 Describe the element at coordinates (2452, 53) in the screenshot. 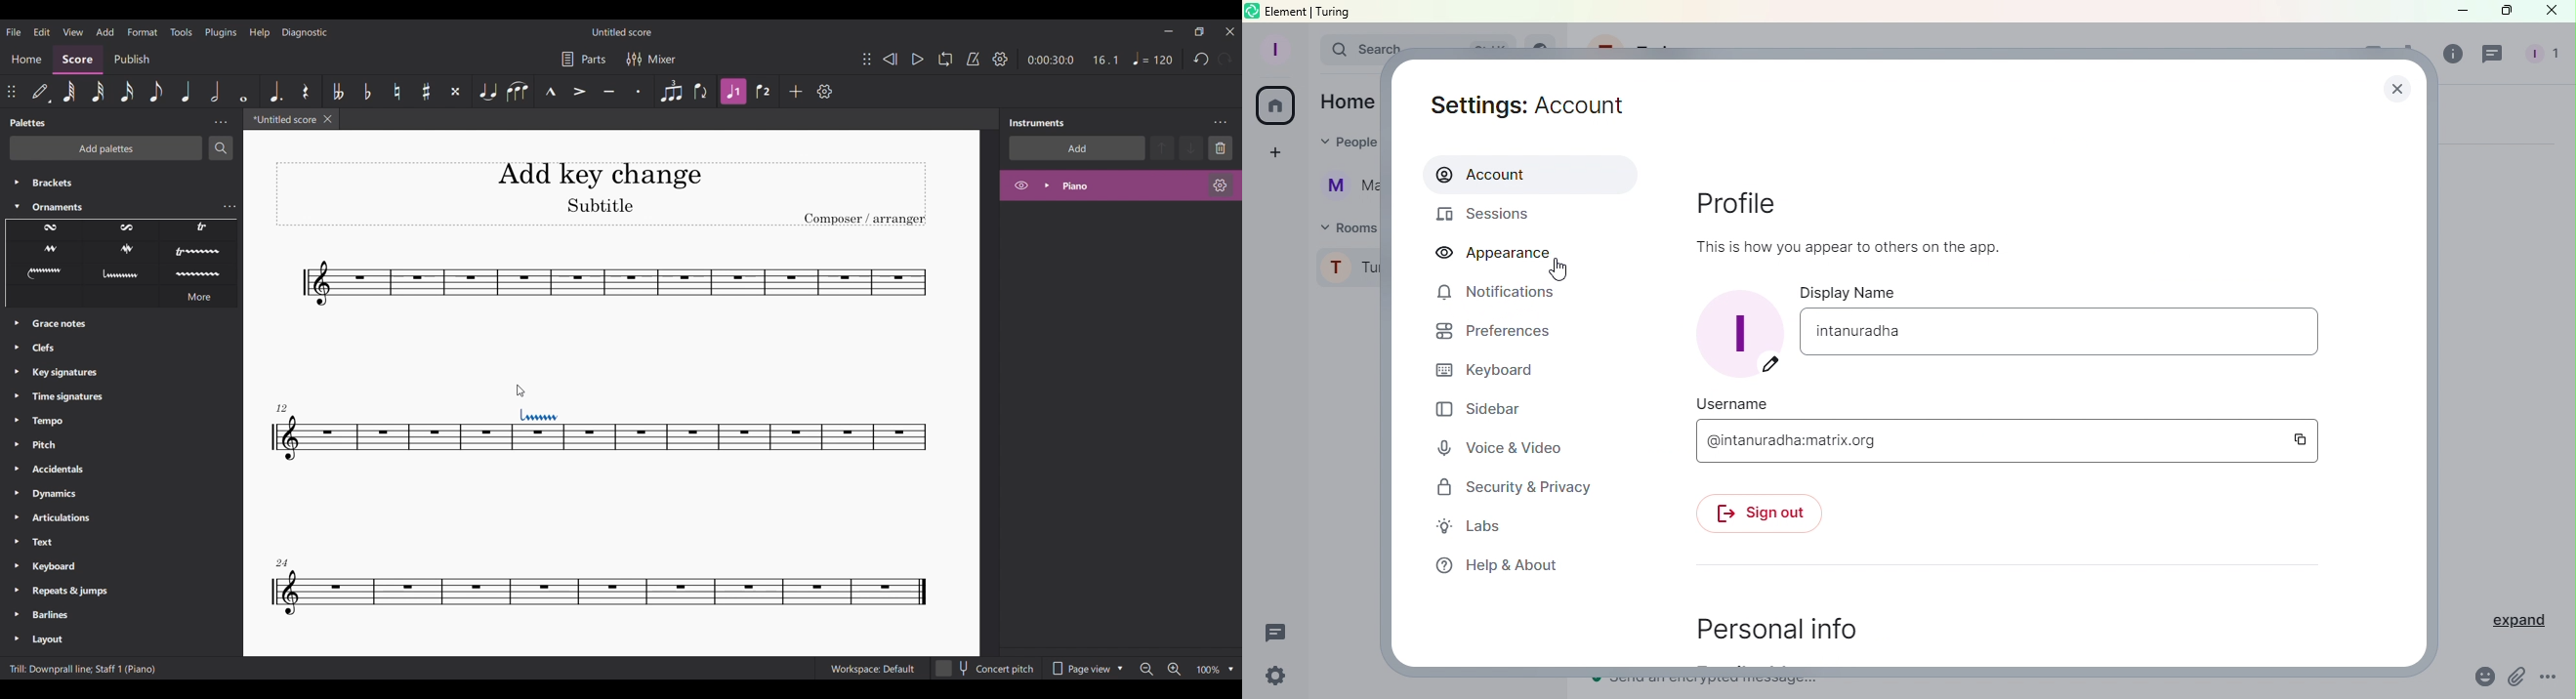

I see `Room info` at that location.